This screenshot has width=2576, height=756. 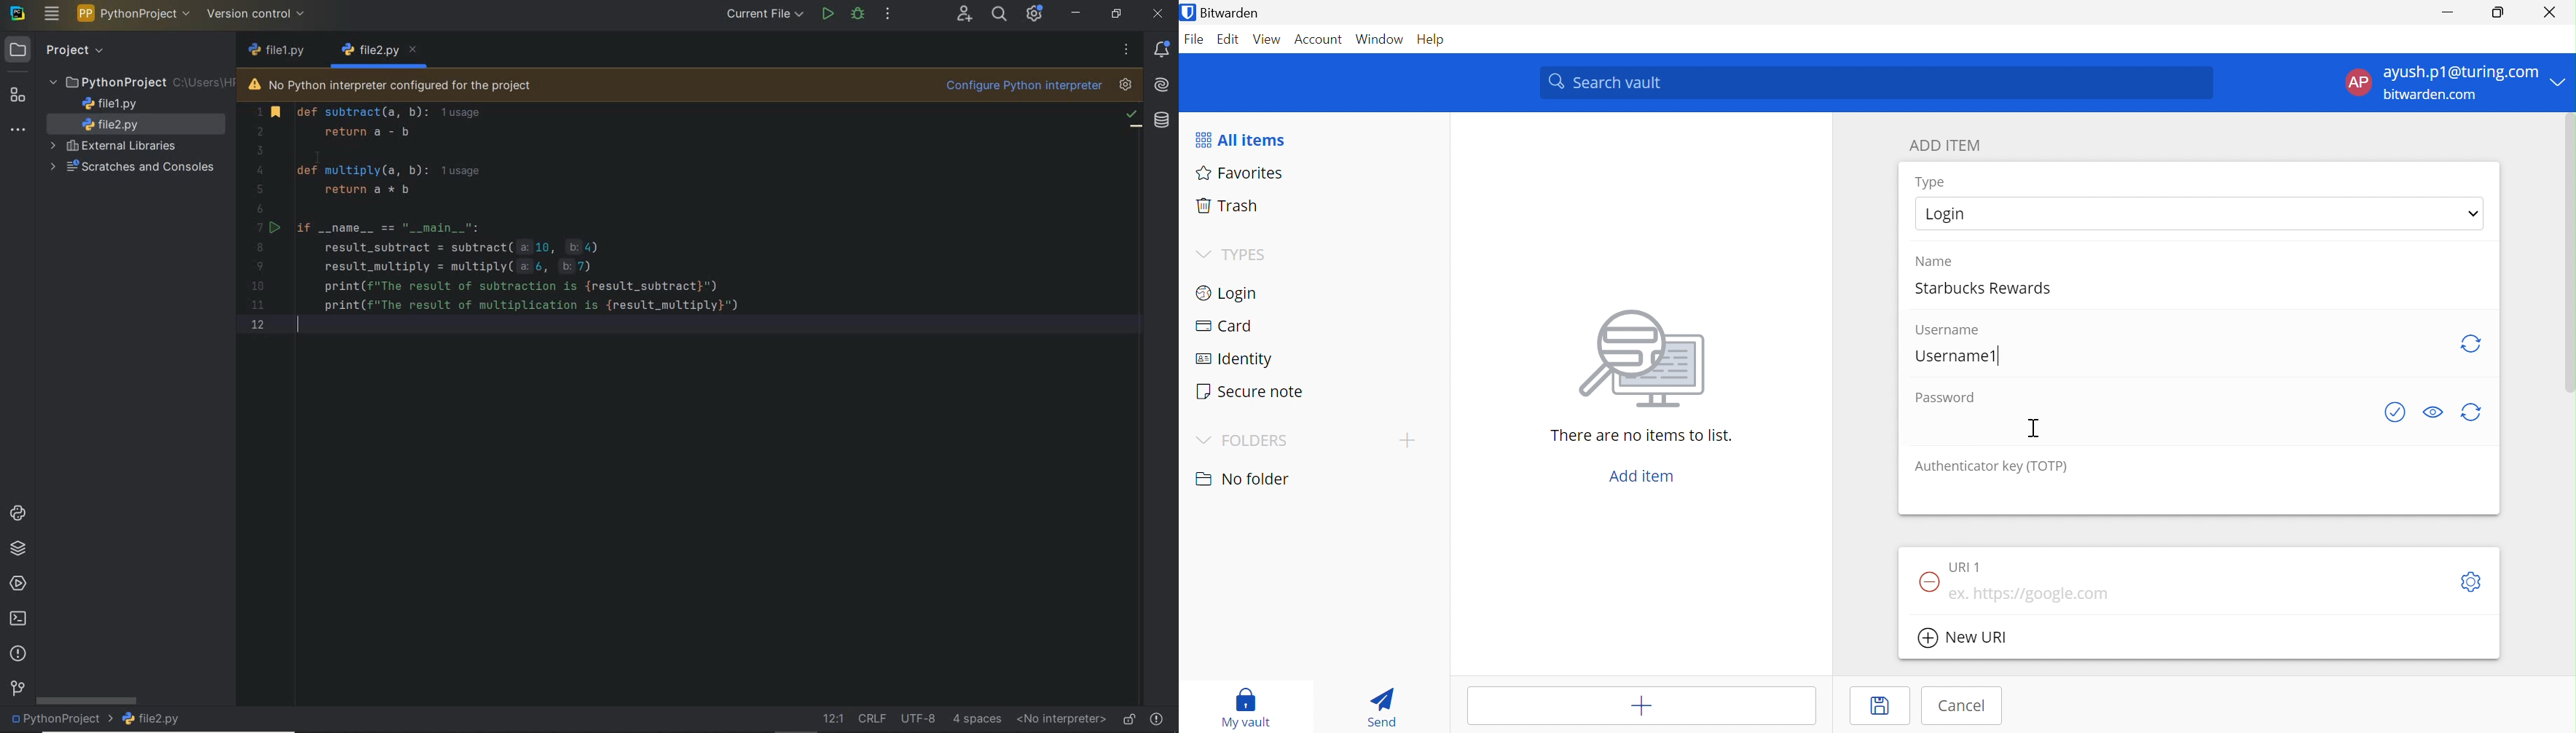 What do you see at coordinates (1250, 708) in the screenshot?
I see `My vault` at bounding box center [1250, 708].